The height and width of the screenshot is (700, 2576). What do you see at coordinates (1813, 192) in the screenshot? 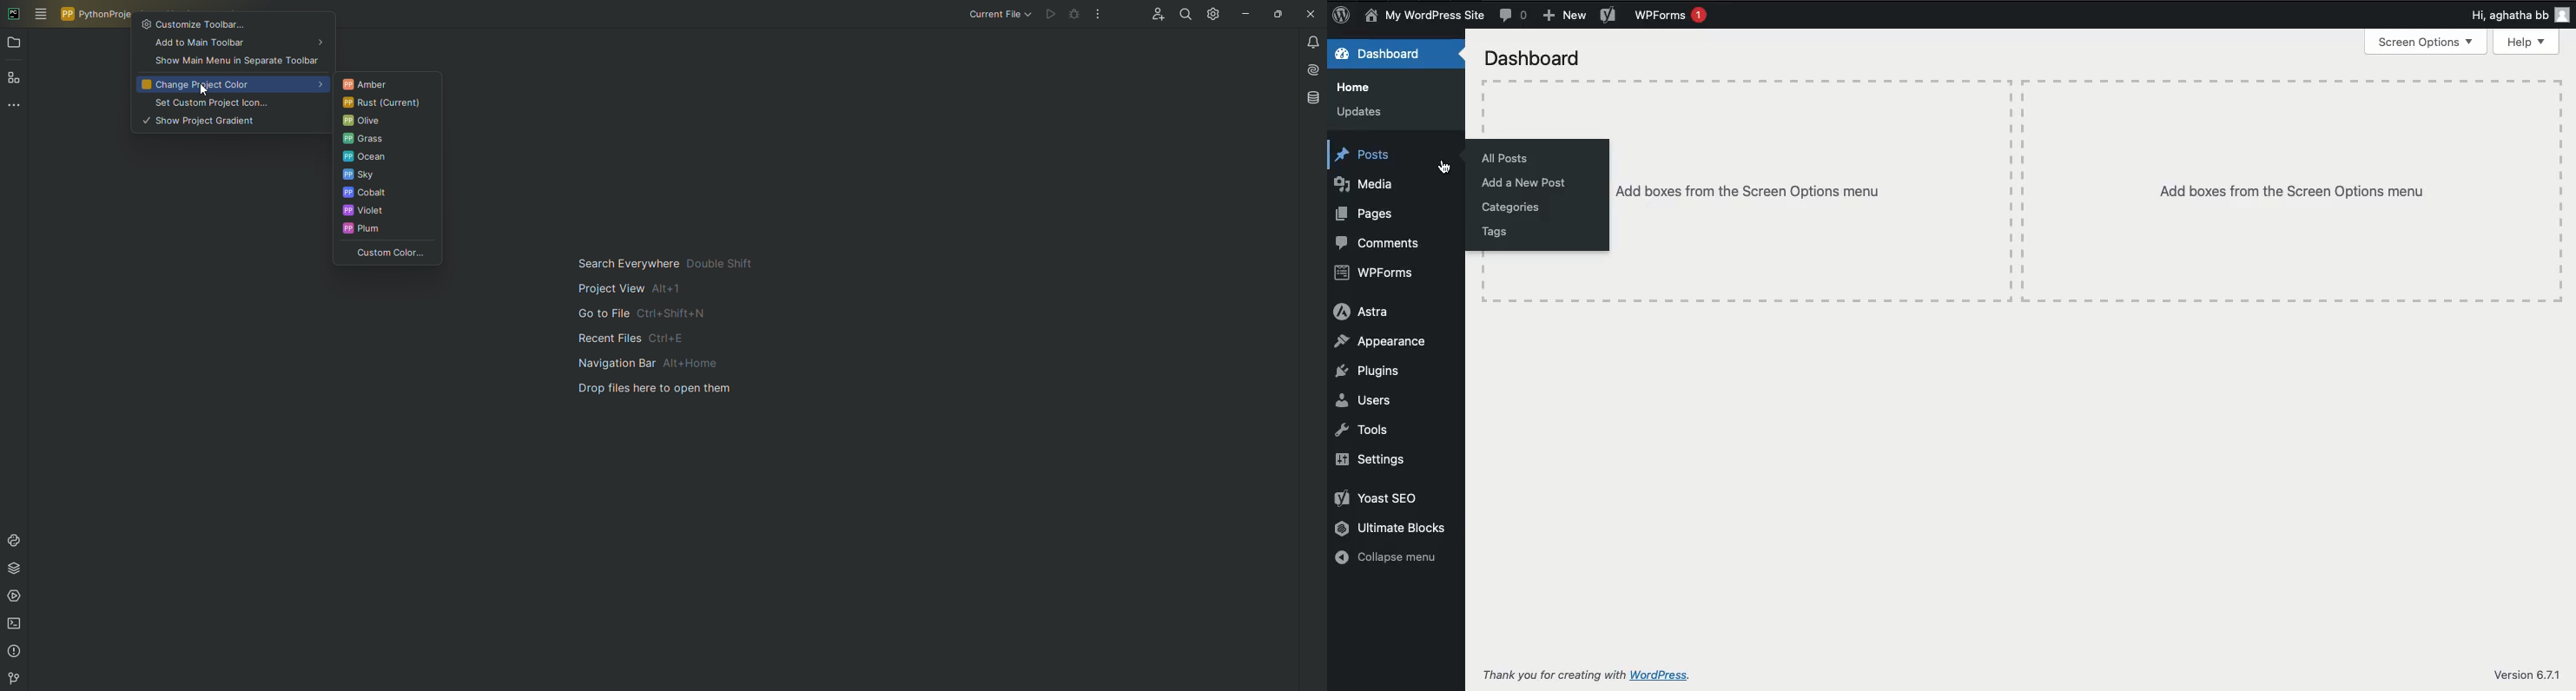
I see `` at bounding box center [1813, 192].